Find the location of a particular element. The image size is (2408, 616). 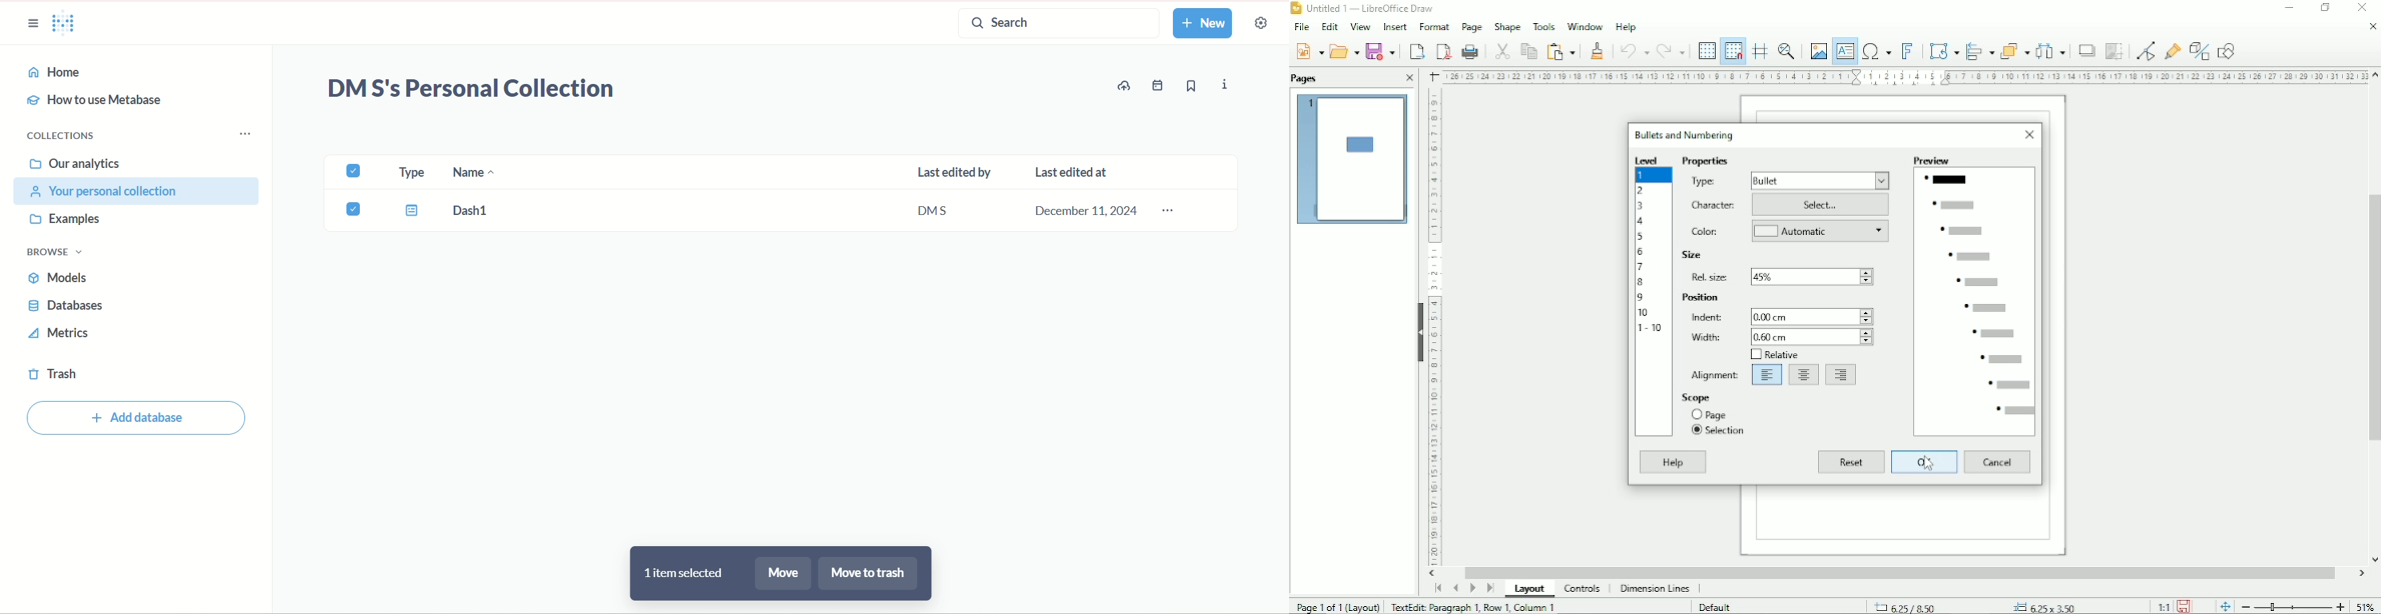

OK is located at coordinates (1924, 462).